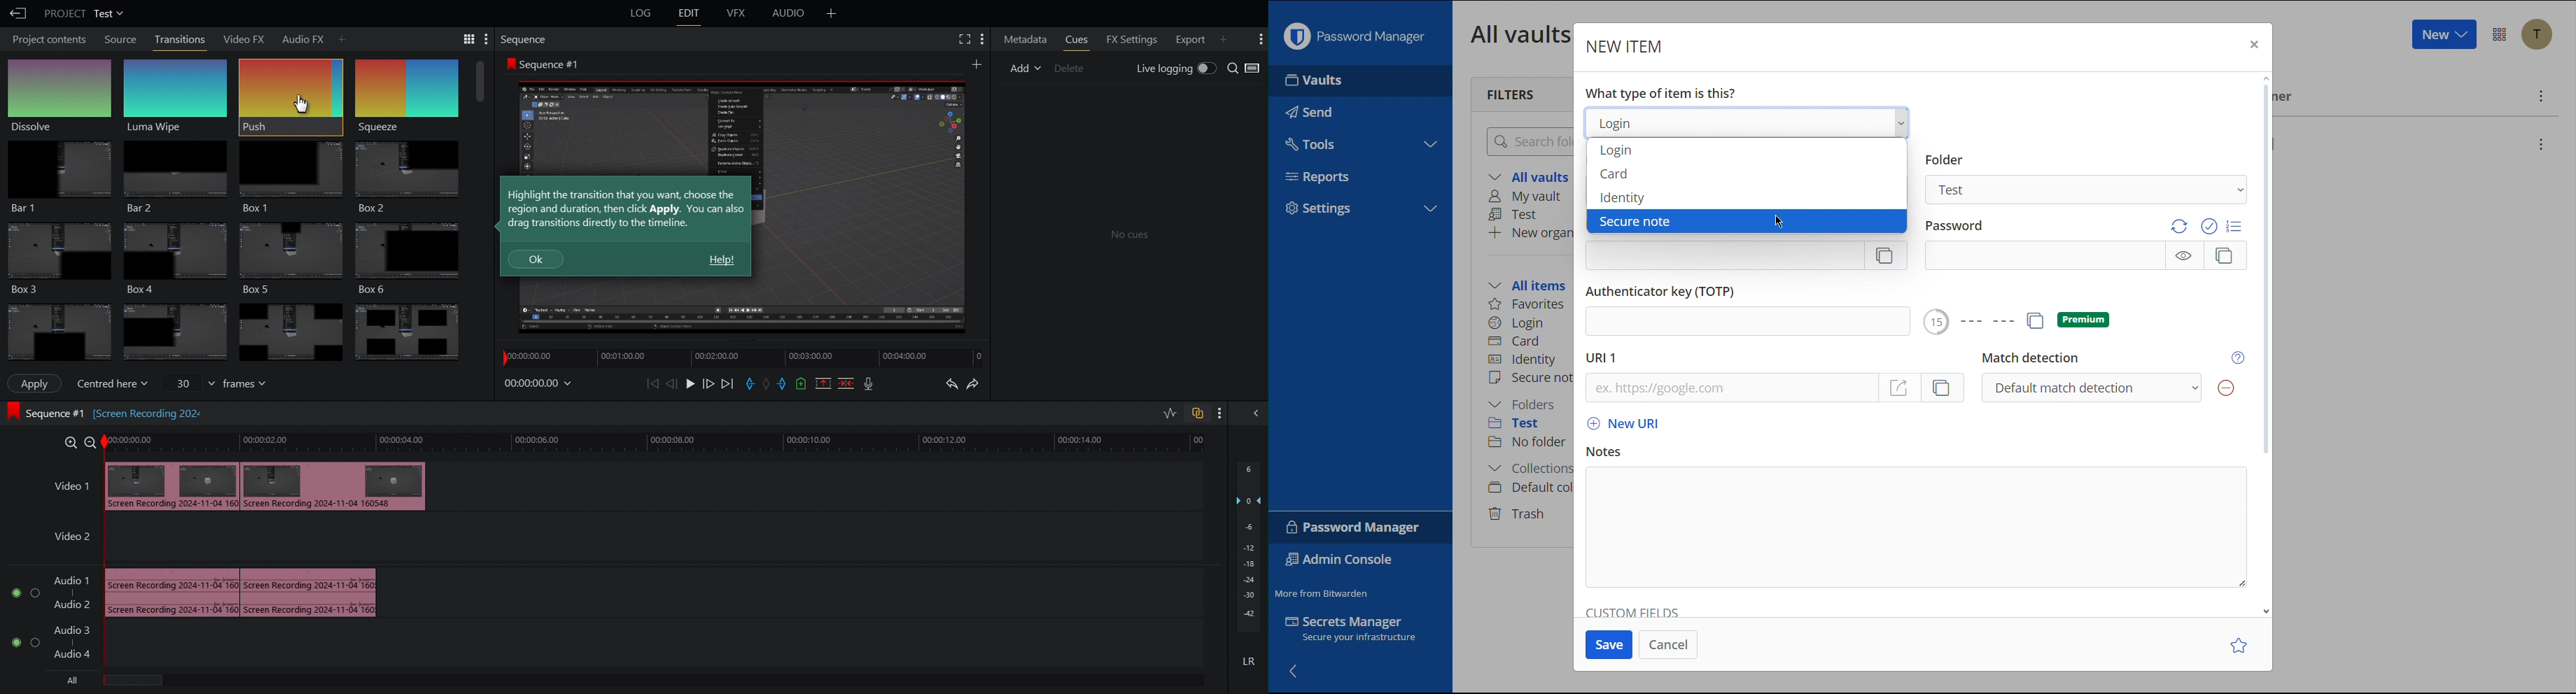 The image size is (2576, 700). Describe the element at coordinates (2264, 268) in the screenshot. I see `scrollbar` at that location.